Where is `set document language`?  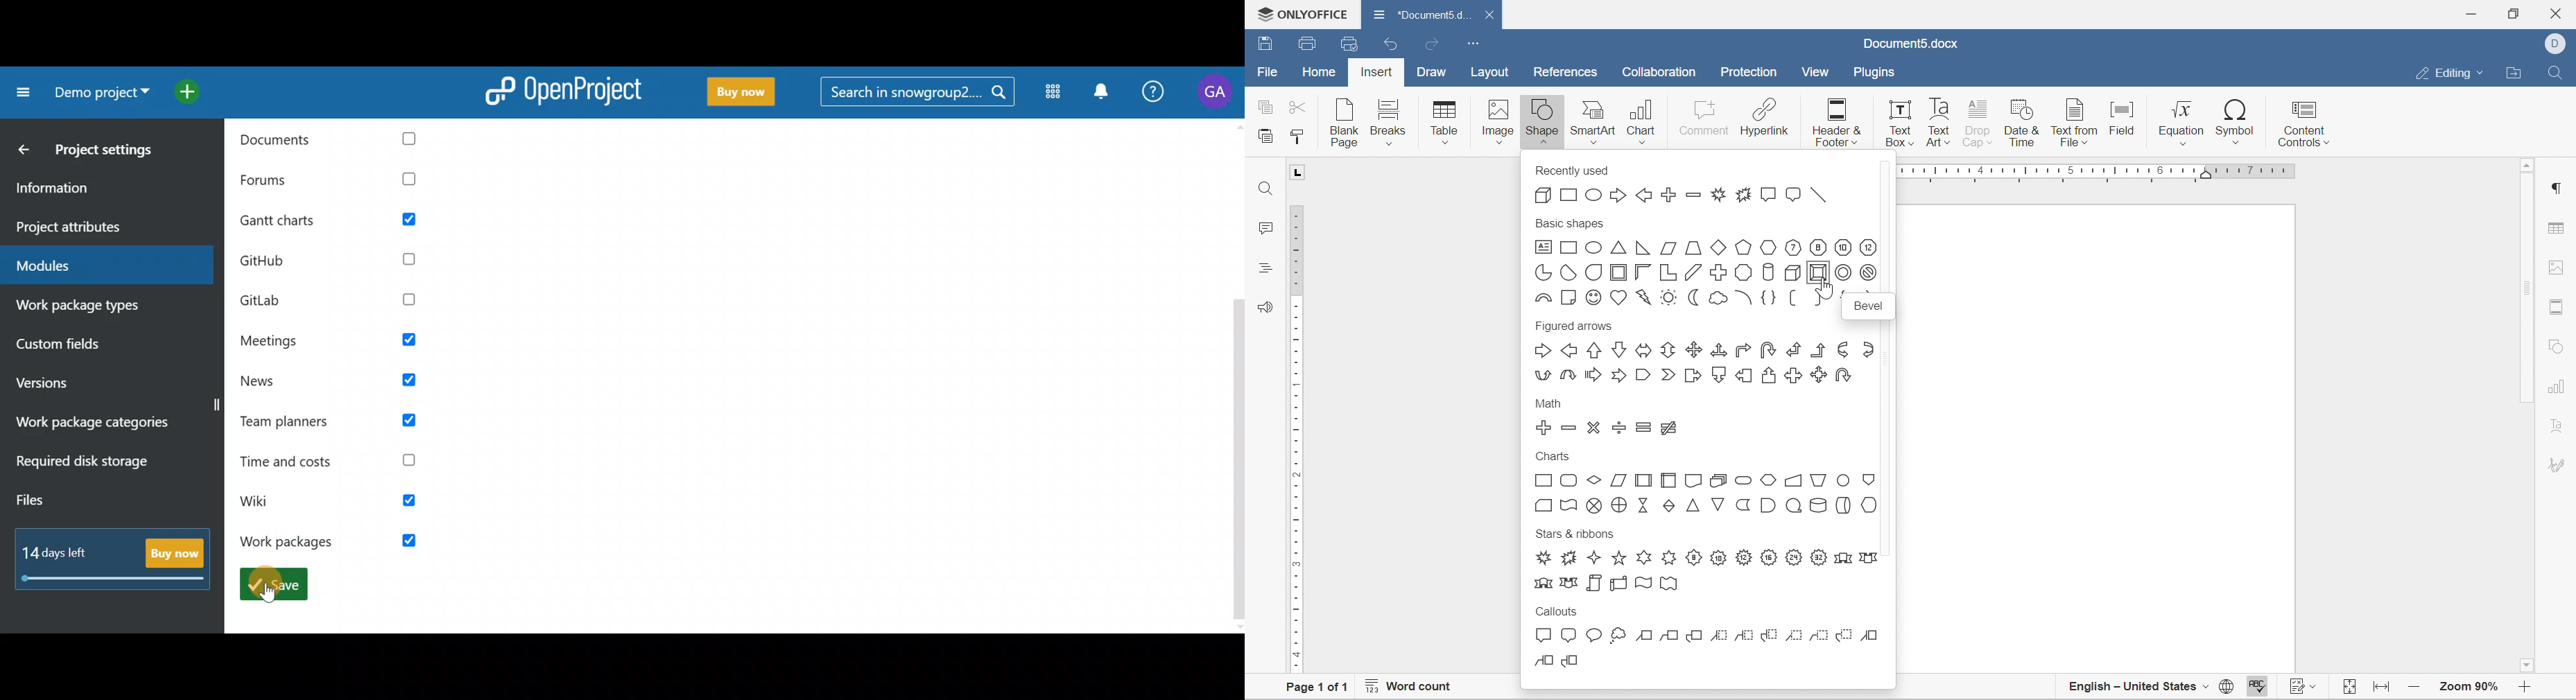 set document language is located at coordinates (2229, 688).